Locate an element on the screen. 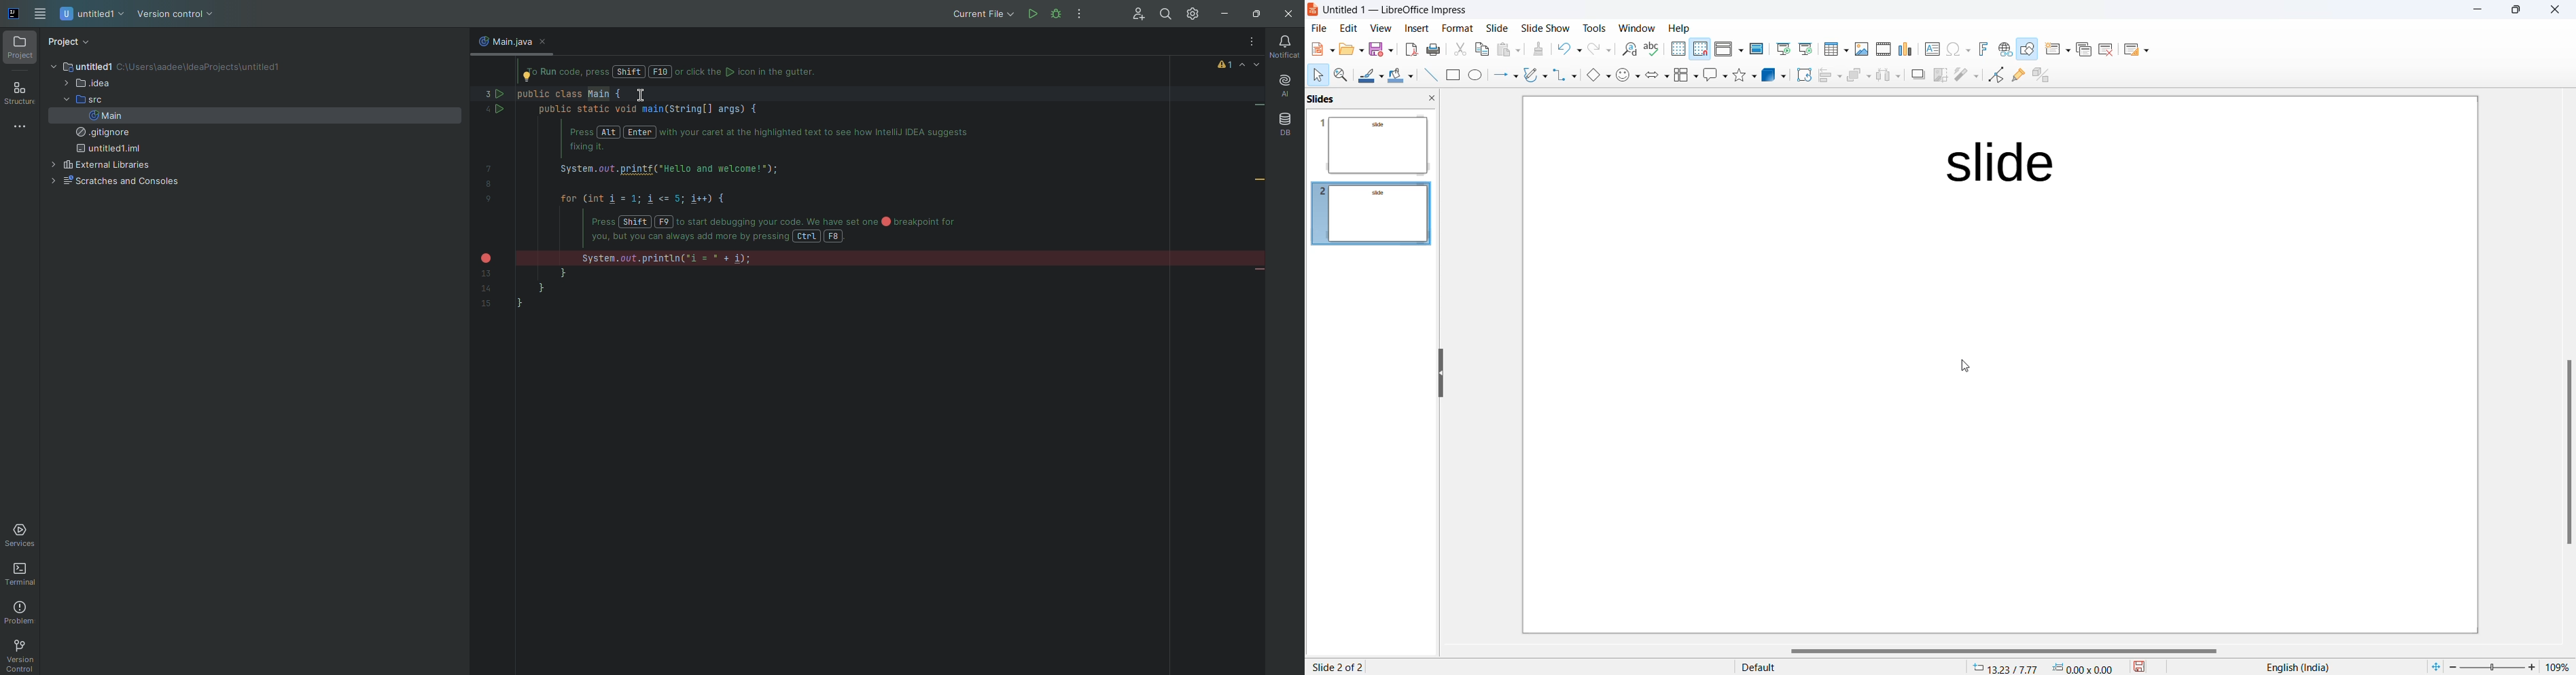 The width and height of the screenshot is (2576, 700). Export as PDF is located at coordinates (1409, 50).